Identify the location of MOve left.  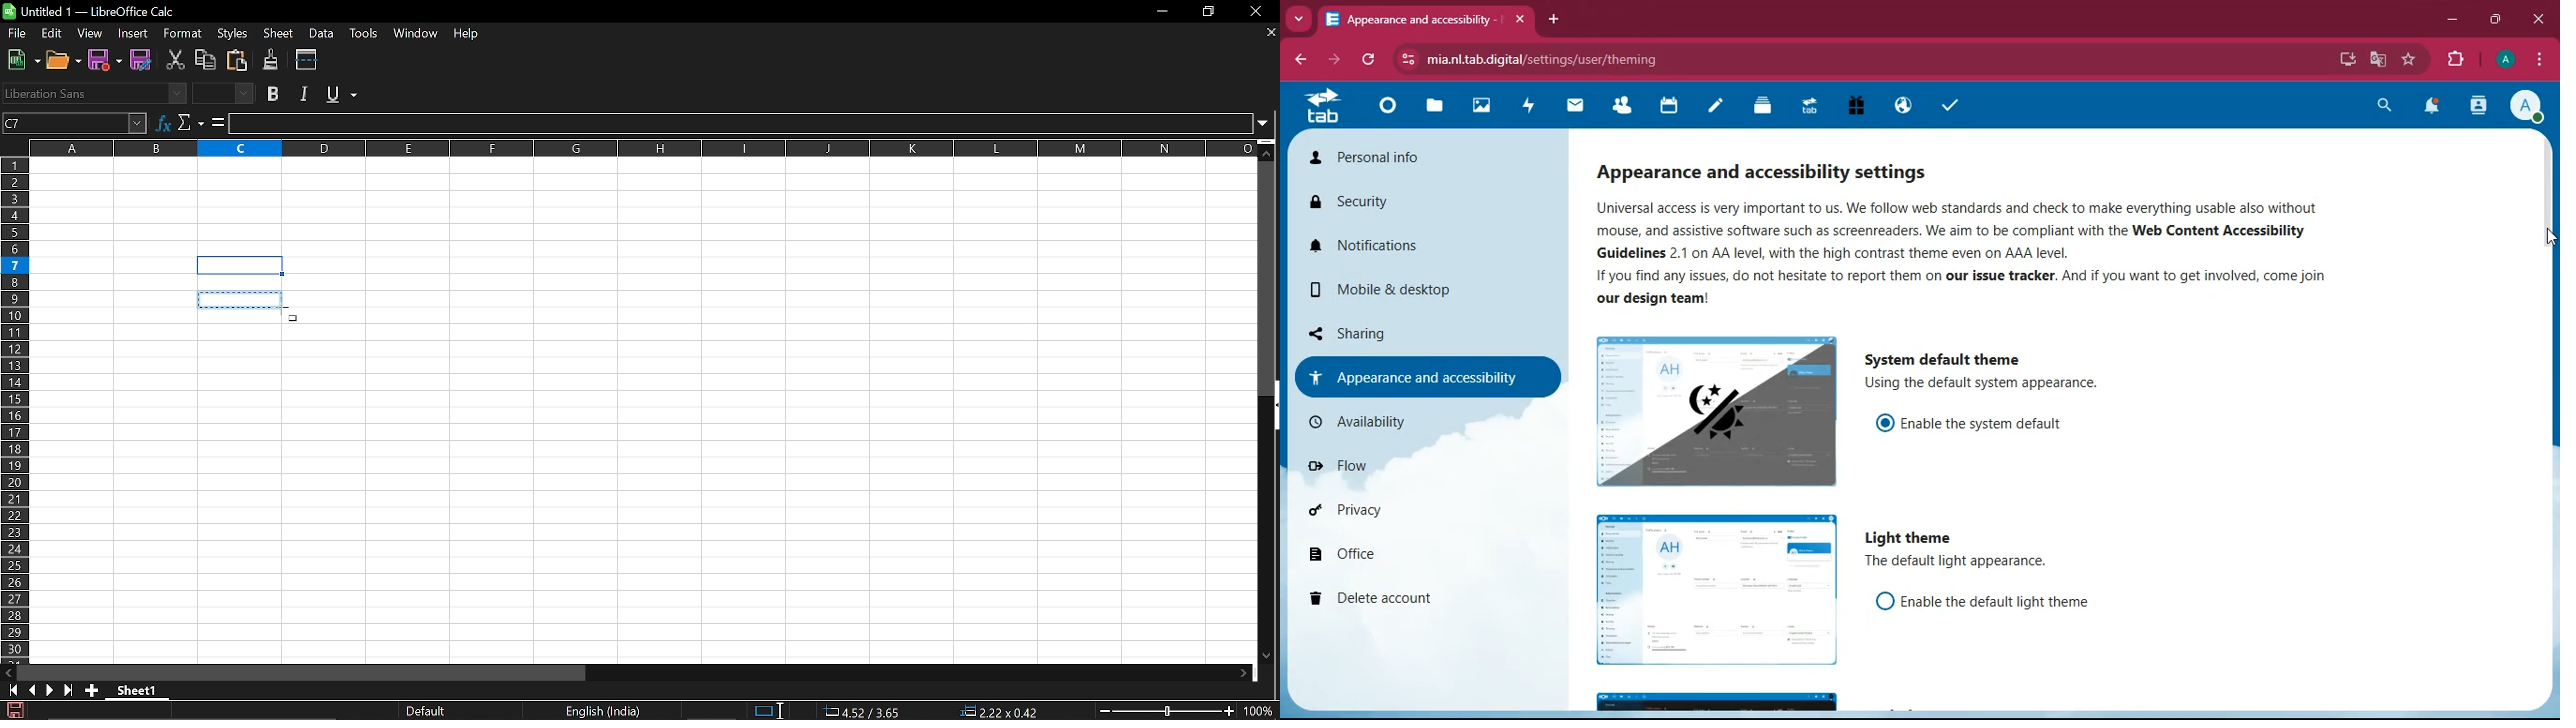
(8, 673).